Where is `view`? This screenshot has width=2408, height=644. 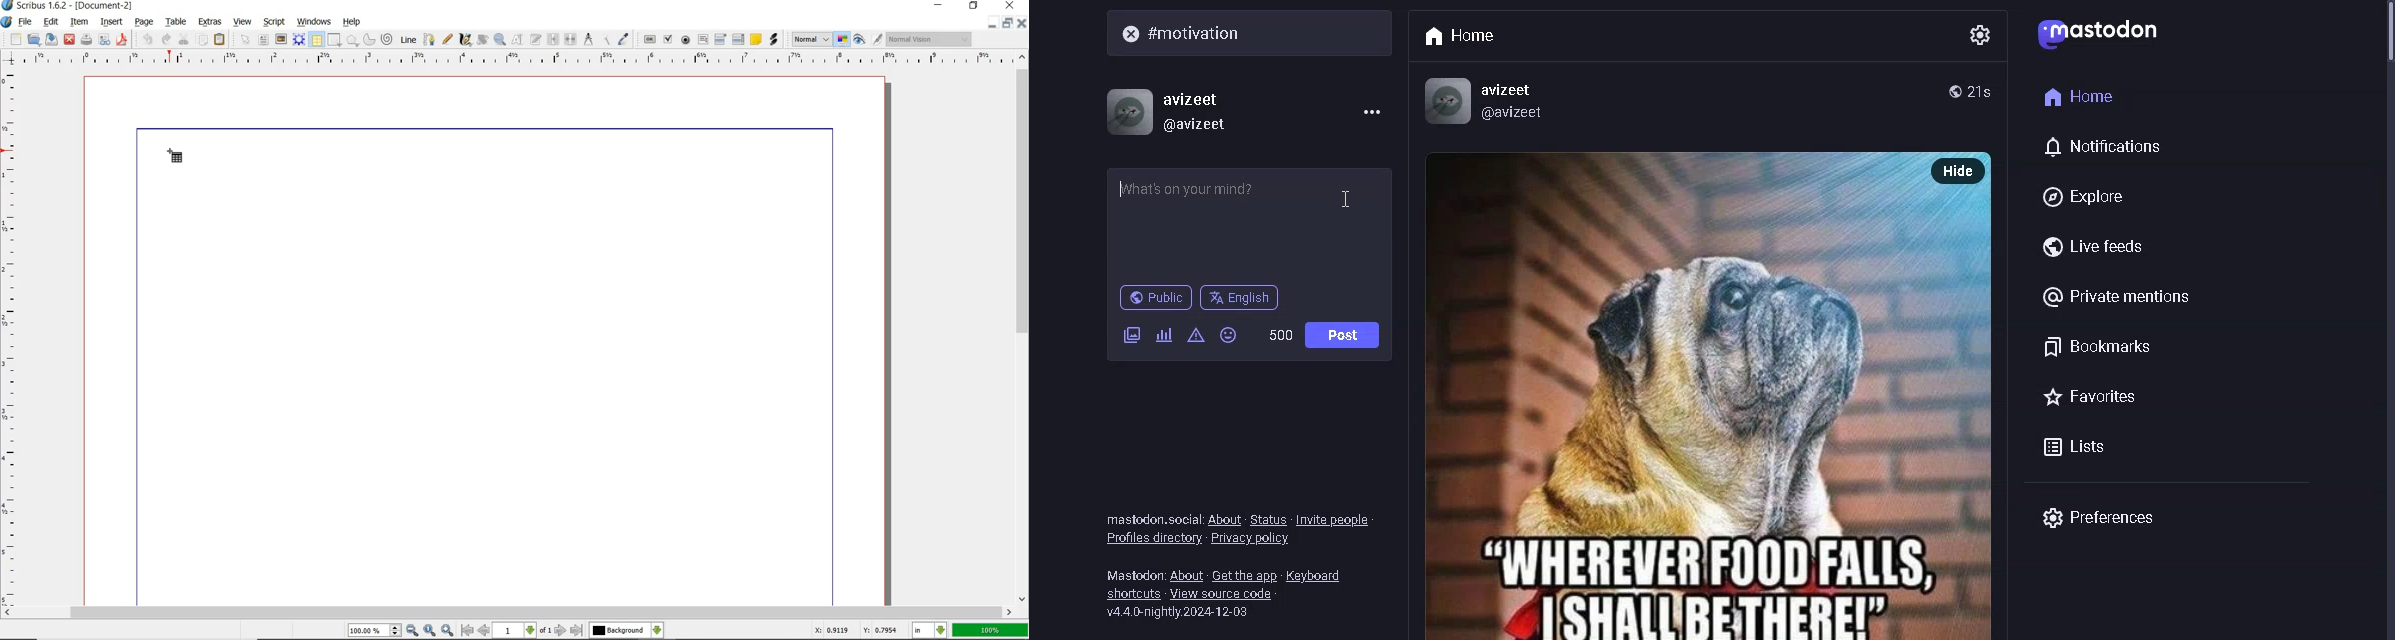
view is located at coordinates (243, 23).